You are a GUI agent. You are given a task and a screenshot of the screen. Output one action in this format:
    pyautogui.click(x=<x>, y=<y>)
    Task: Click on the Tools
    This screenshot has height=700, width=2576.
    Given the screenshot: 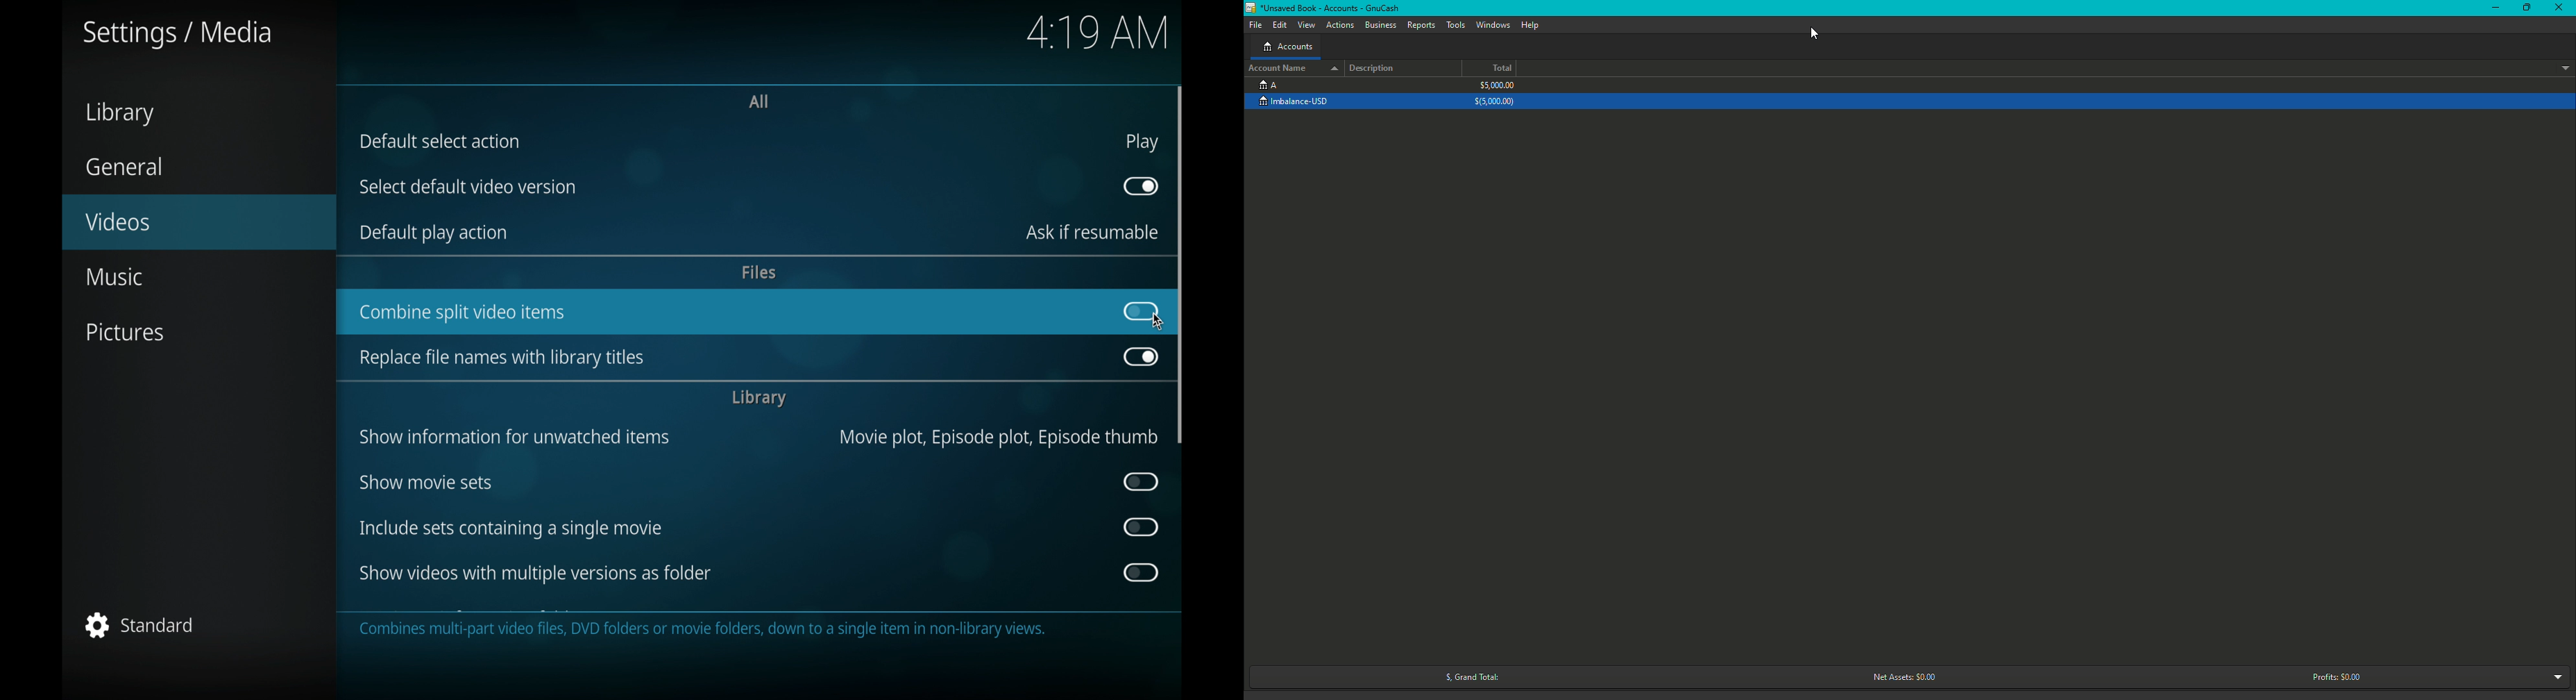 What is the action you would take?
    pyautogui.click(x=1457, y=25)
    